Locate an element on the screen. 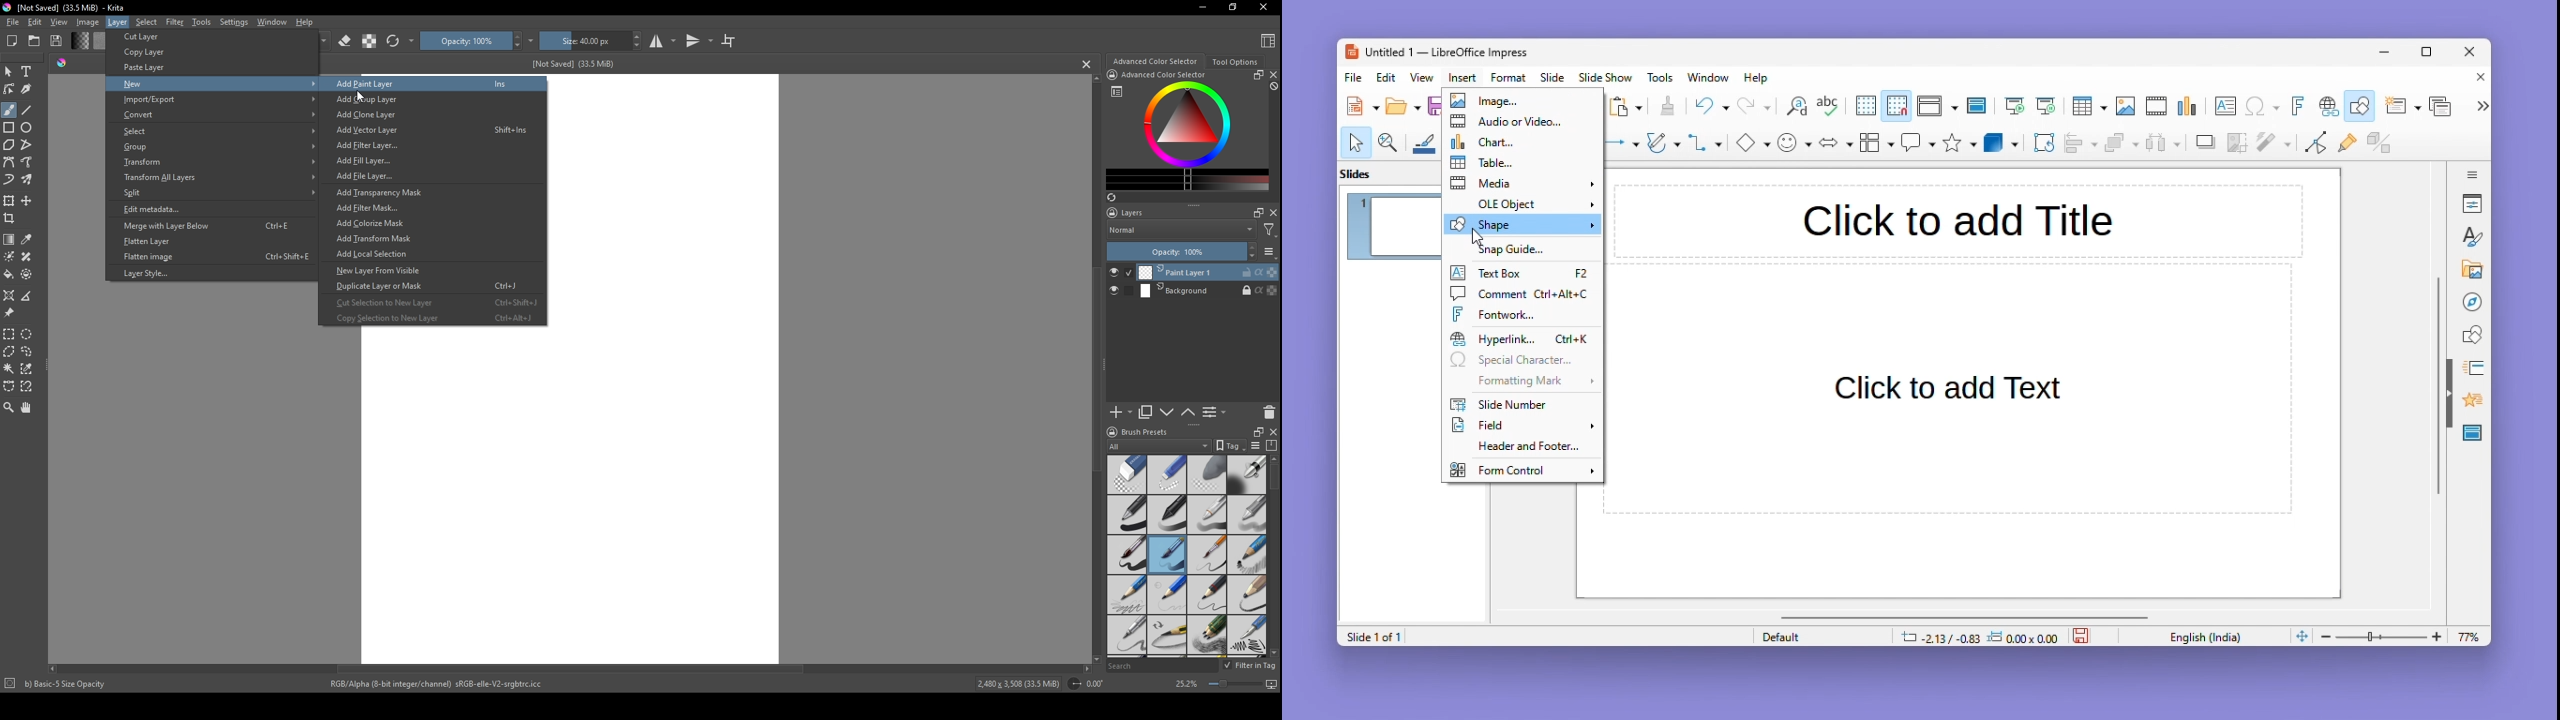 The width and height of the screenshot is (2576, 728). refresh is located at coordinates (393, 41).